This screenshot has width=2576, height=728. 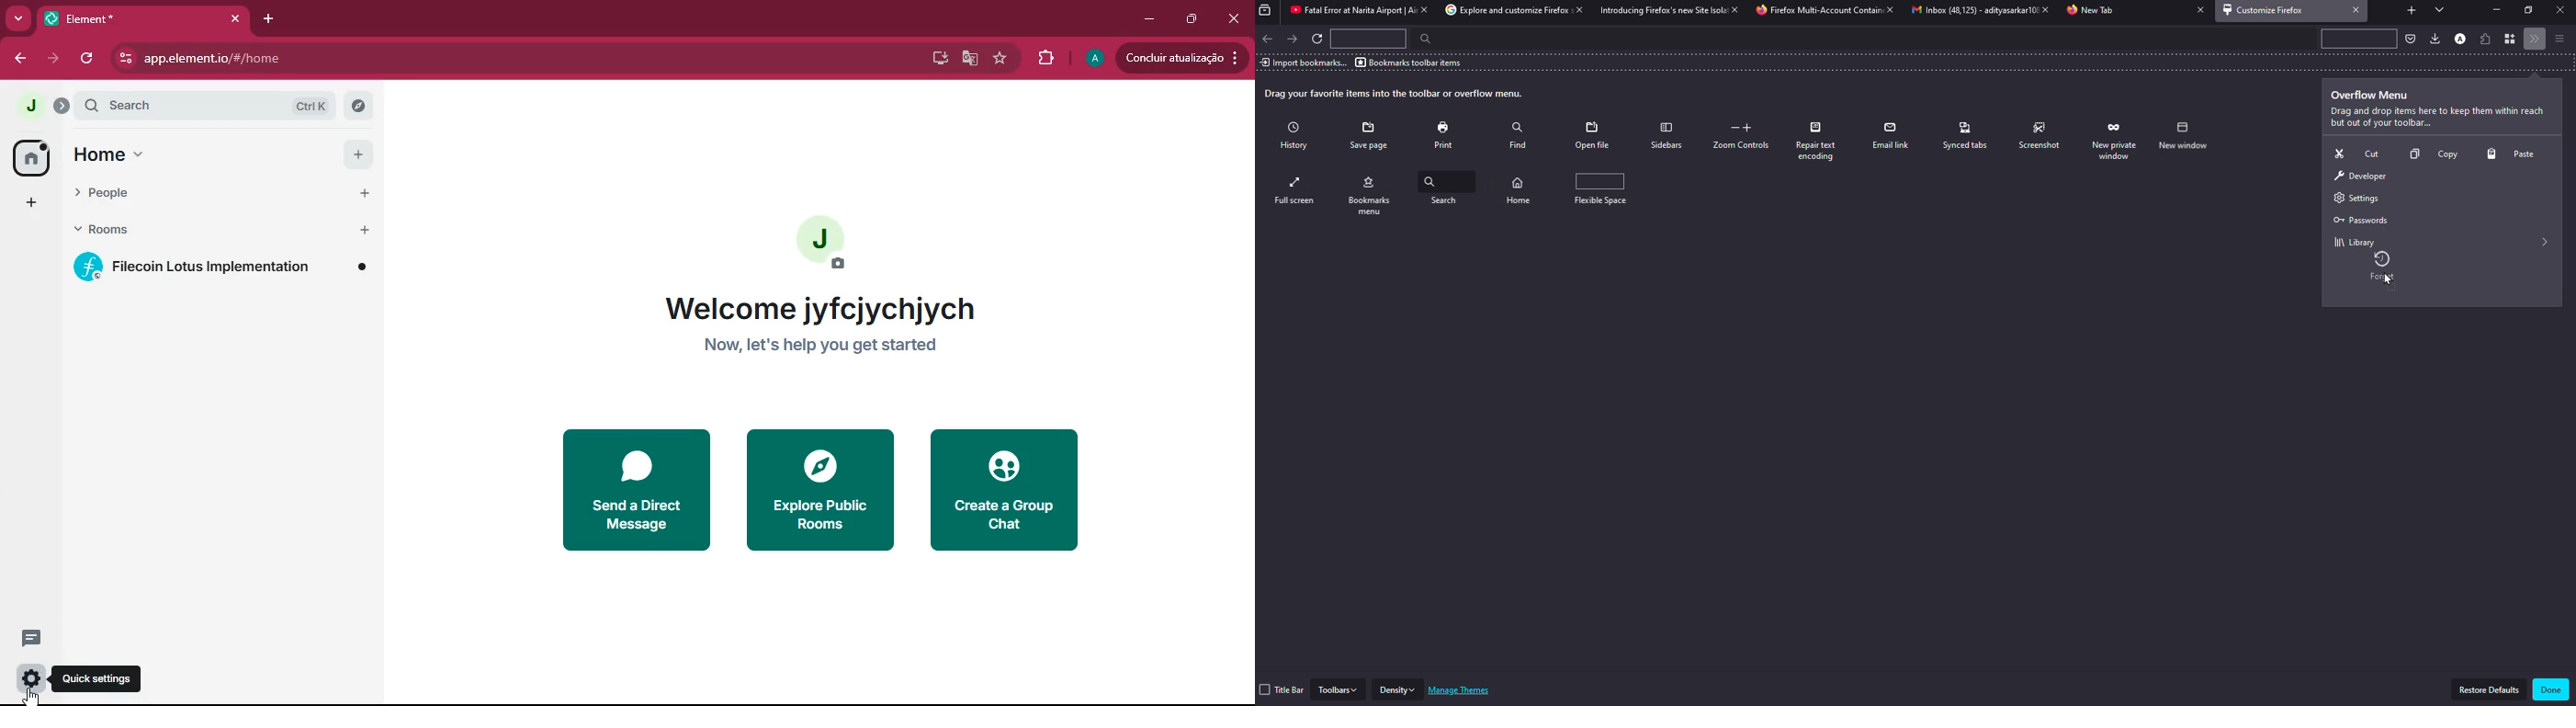 I want to click on extension, so click(x=2487, y=37).